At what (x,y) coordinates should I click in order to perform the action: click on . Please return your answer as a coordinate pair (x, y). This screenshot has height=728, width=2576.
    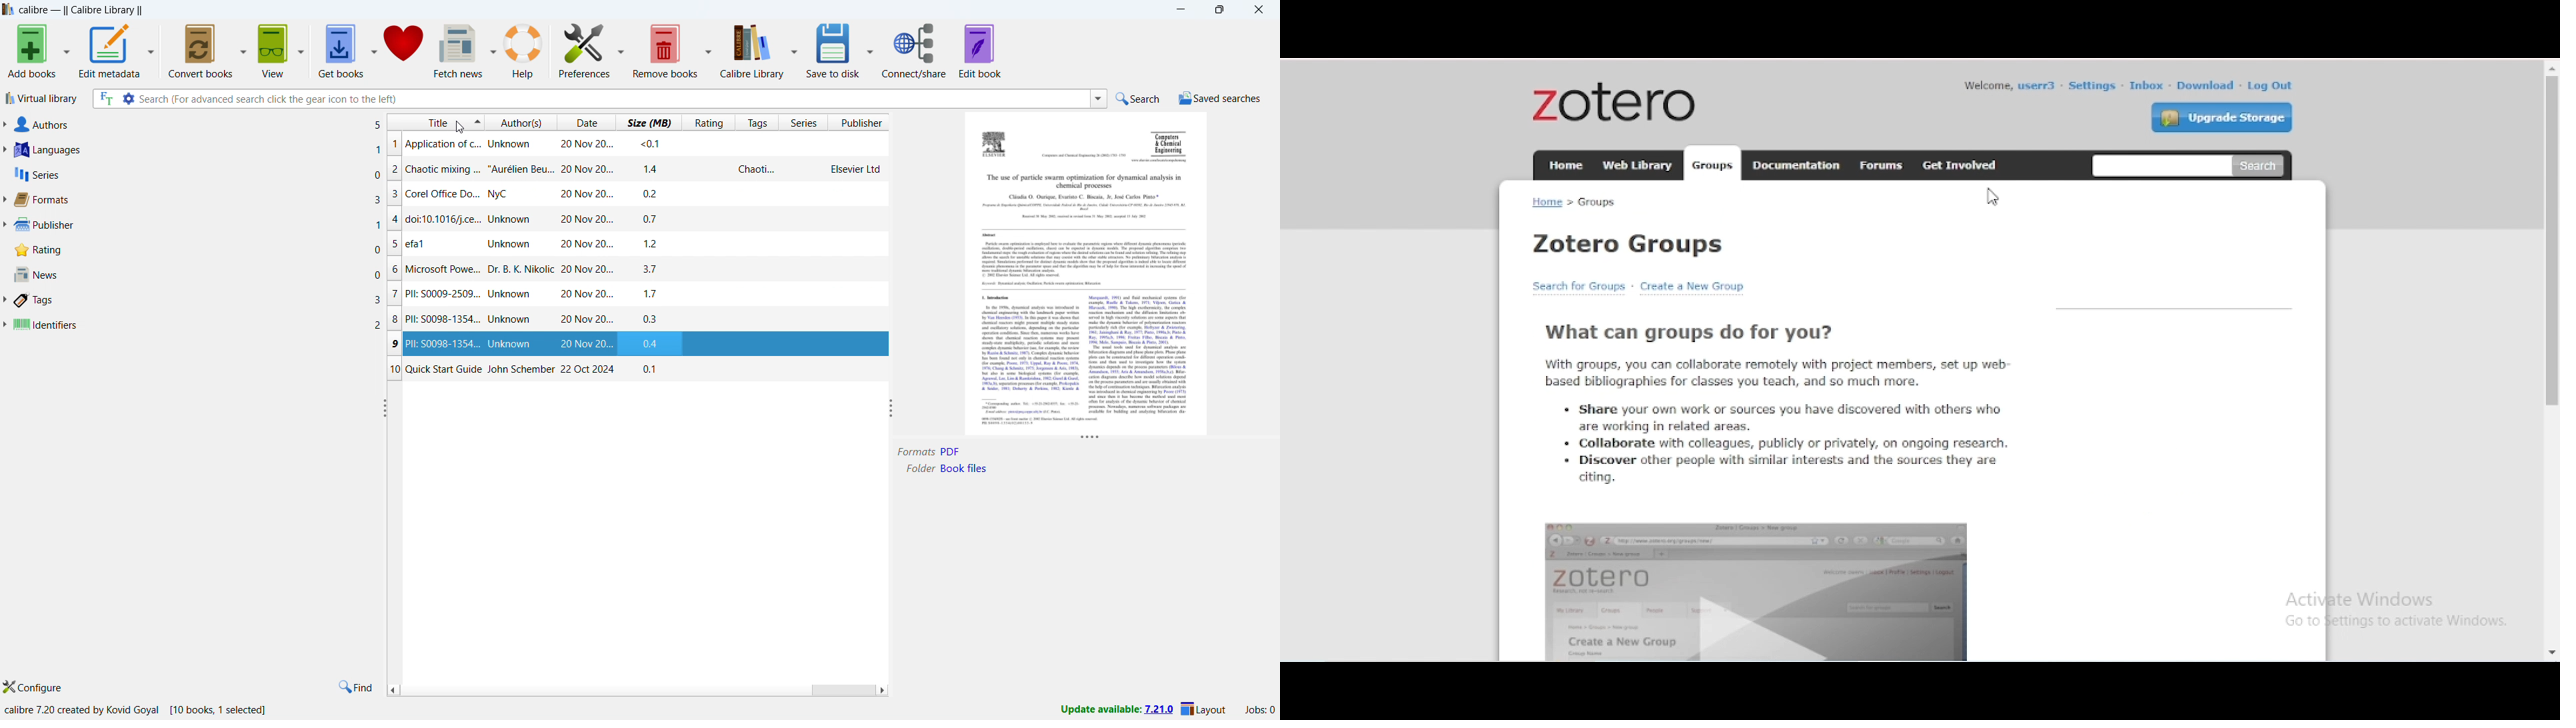
    Looking at the image, I should click on (994, 237).